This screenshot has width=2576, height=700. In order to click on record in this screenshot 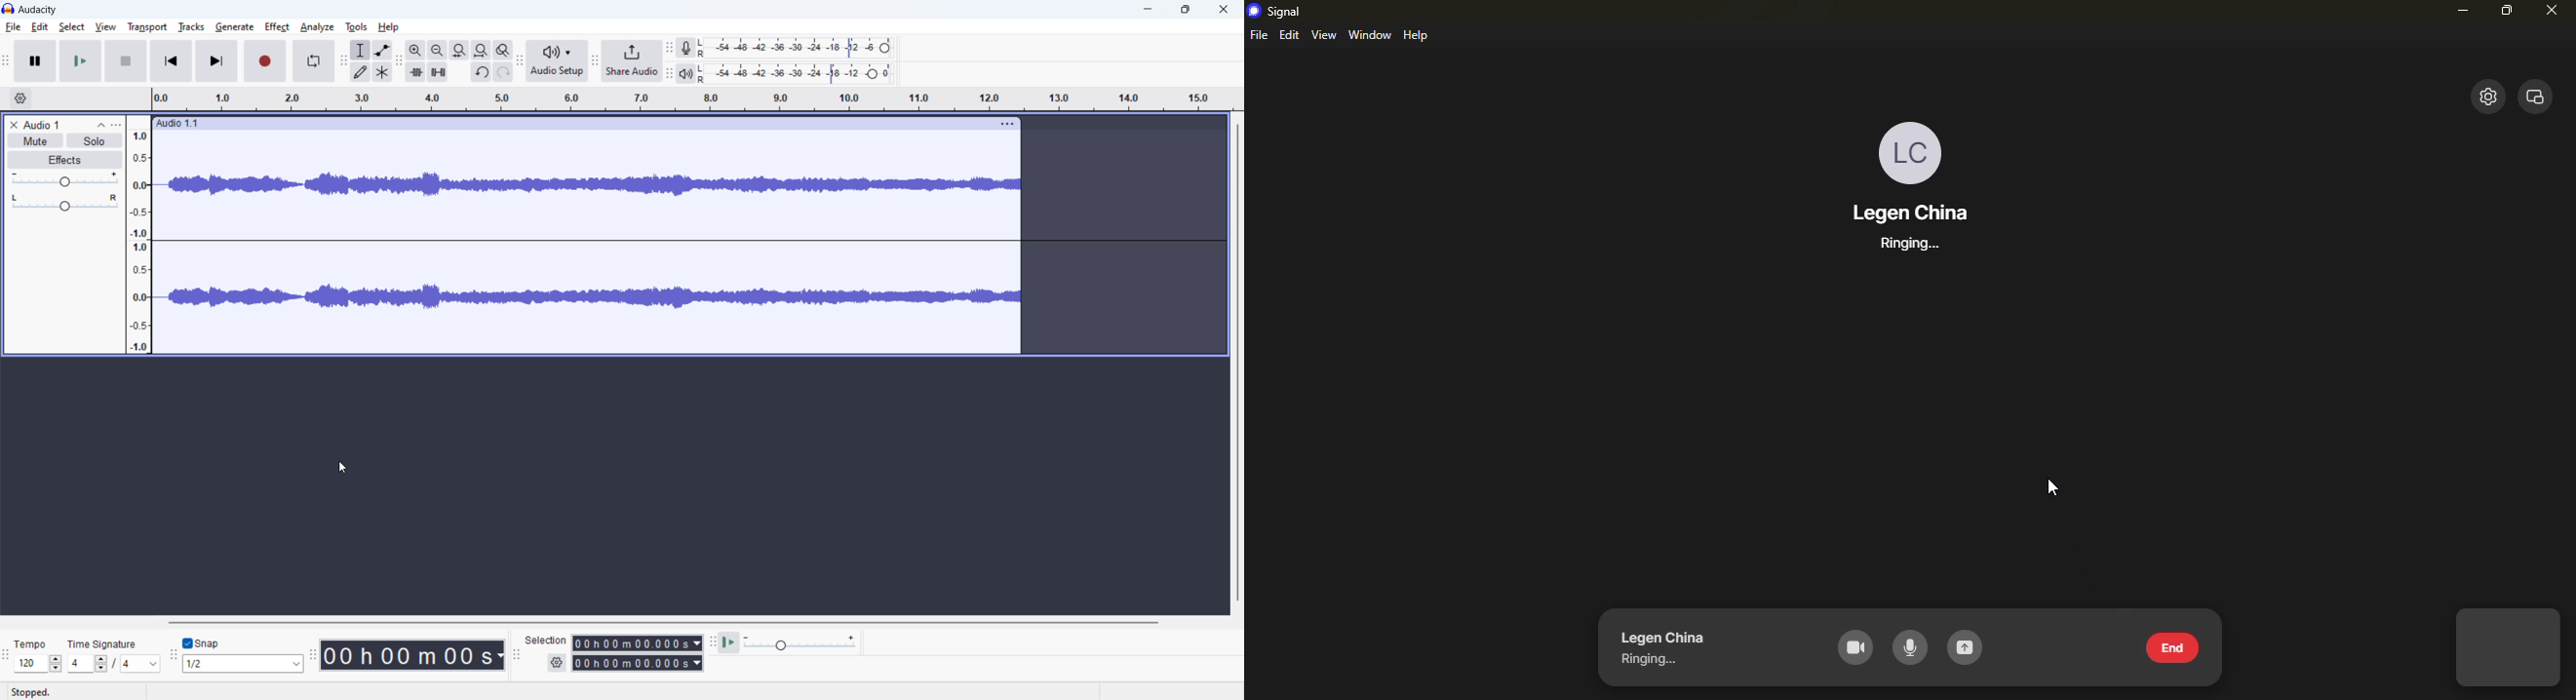, I will do `click(265, 62)`.